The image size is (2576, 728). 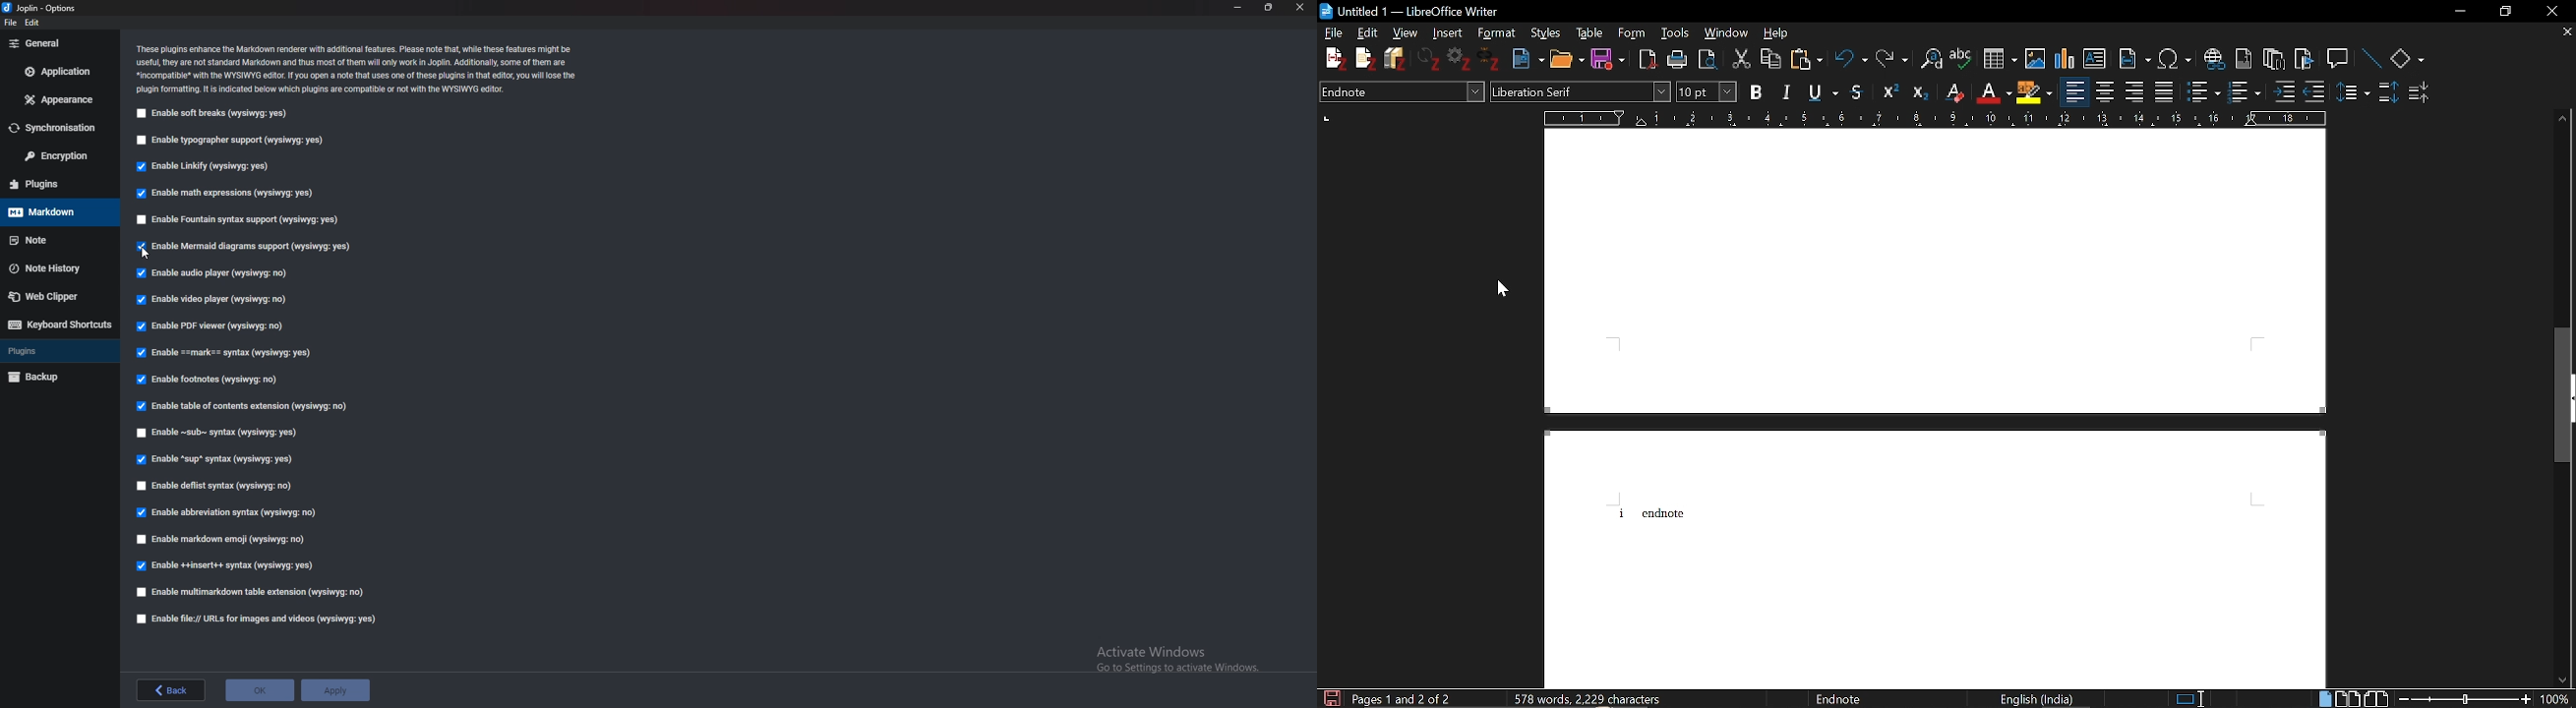 I want to click on Add bibliography, so click(x=1398, y=58).